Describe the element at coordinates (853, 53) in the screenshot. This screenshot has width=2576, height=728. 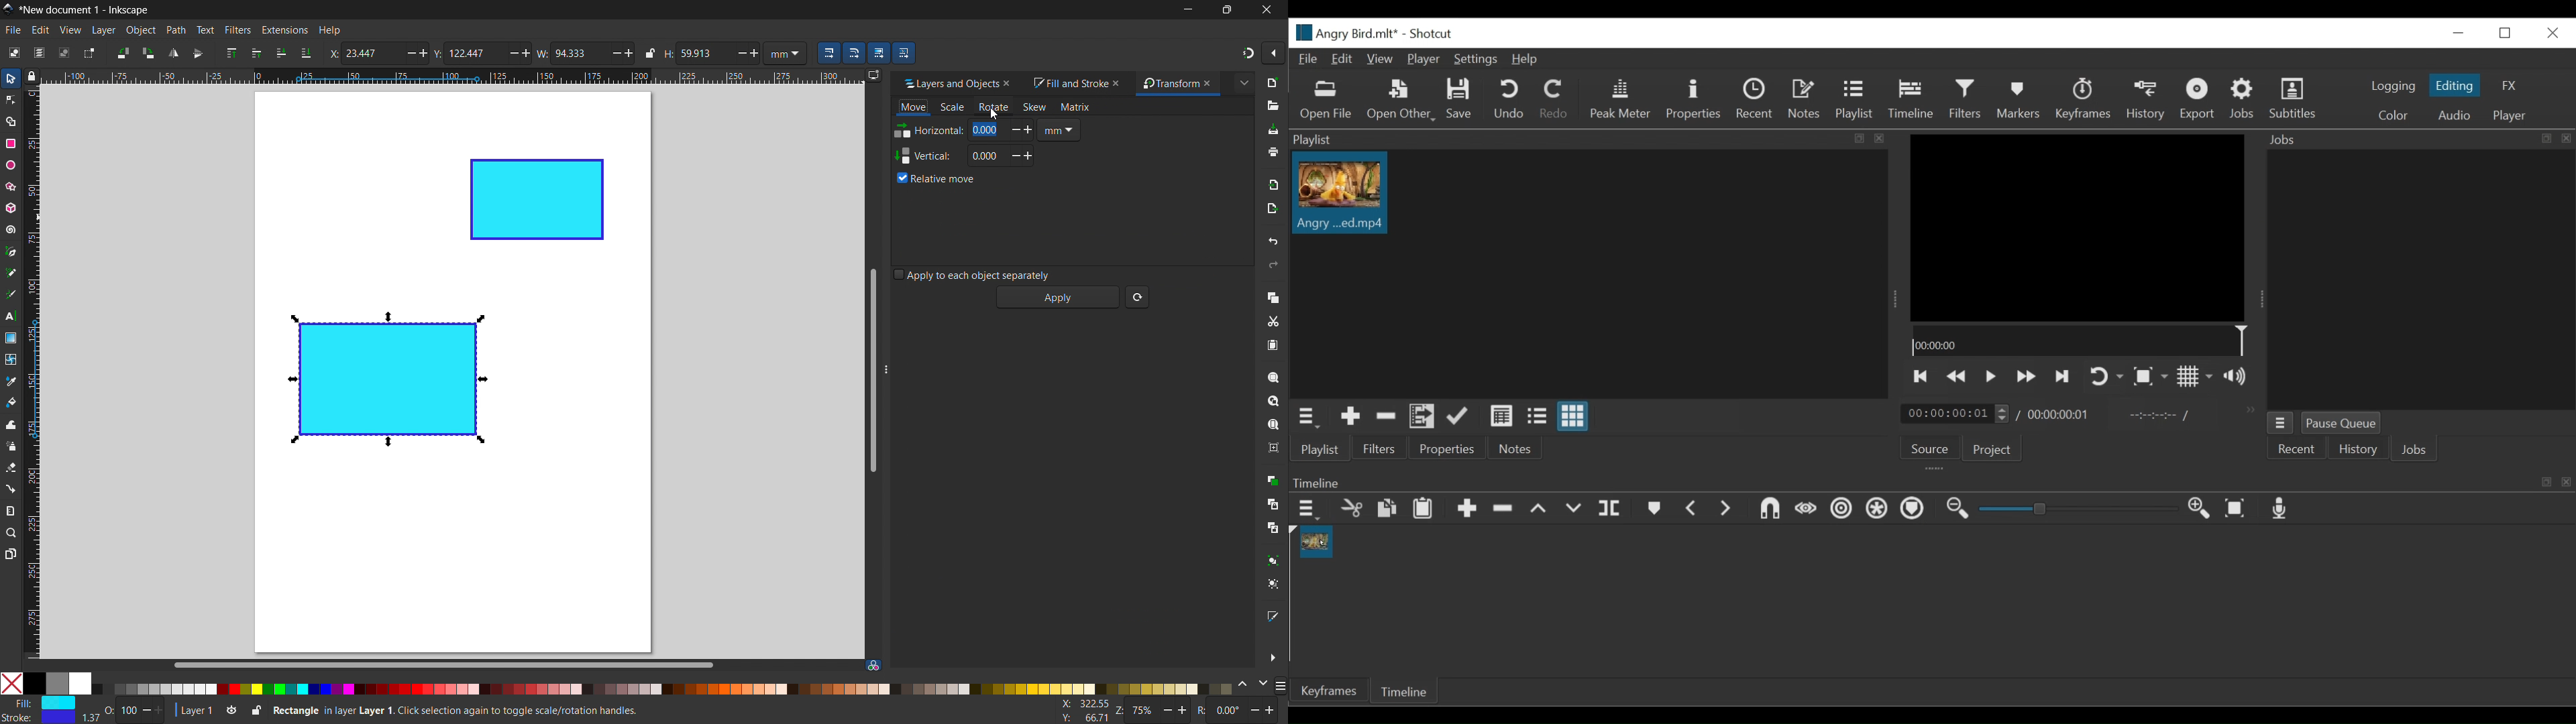
I see `when scaling rectangle, scale the radii of the rounded corners` at that location.